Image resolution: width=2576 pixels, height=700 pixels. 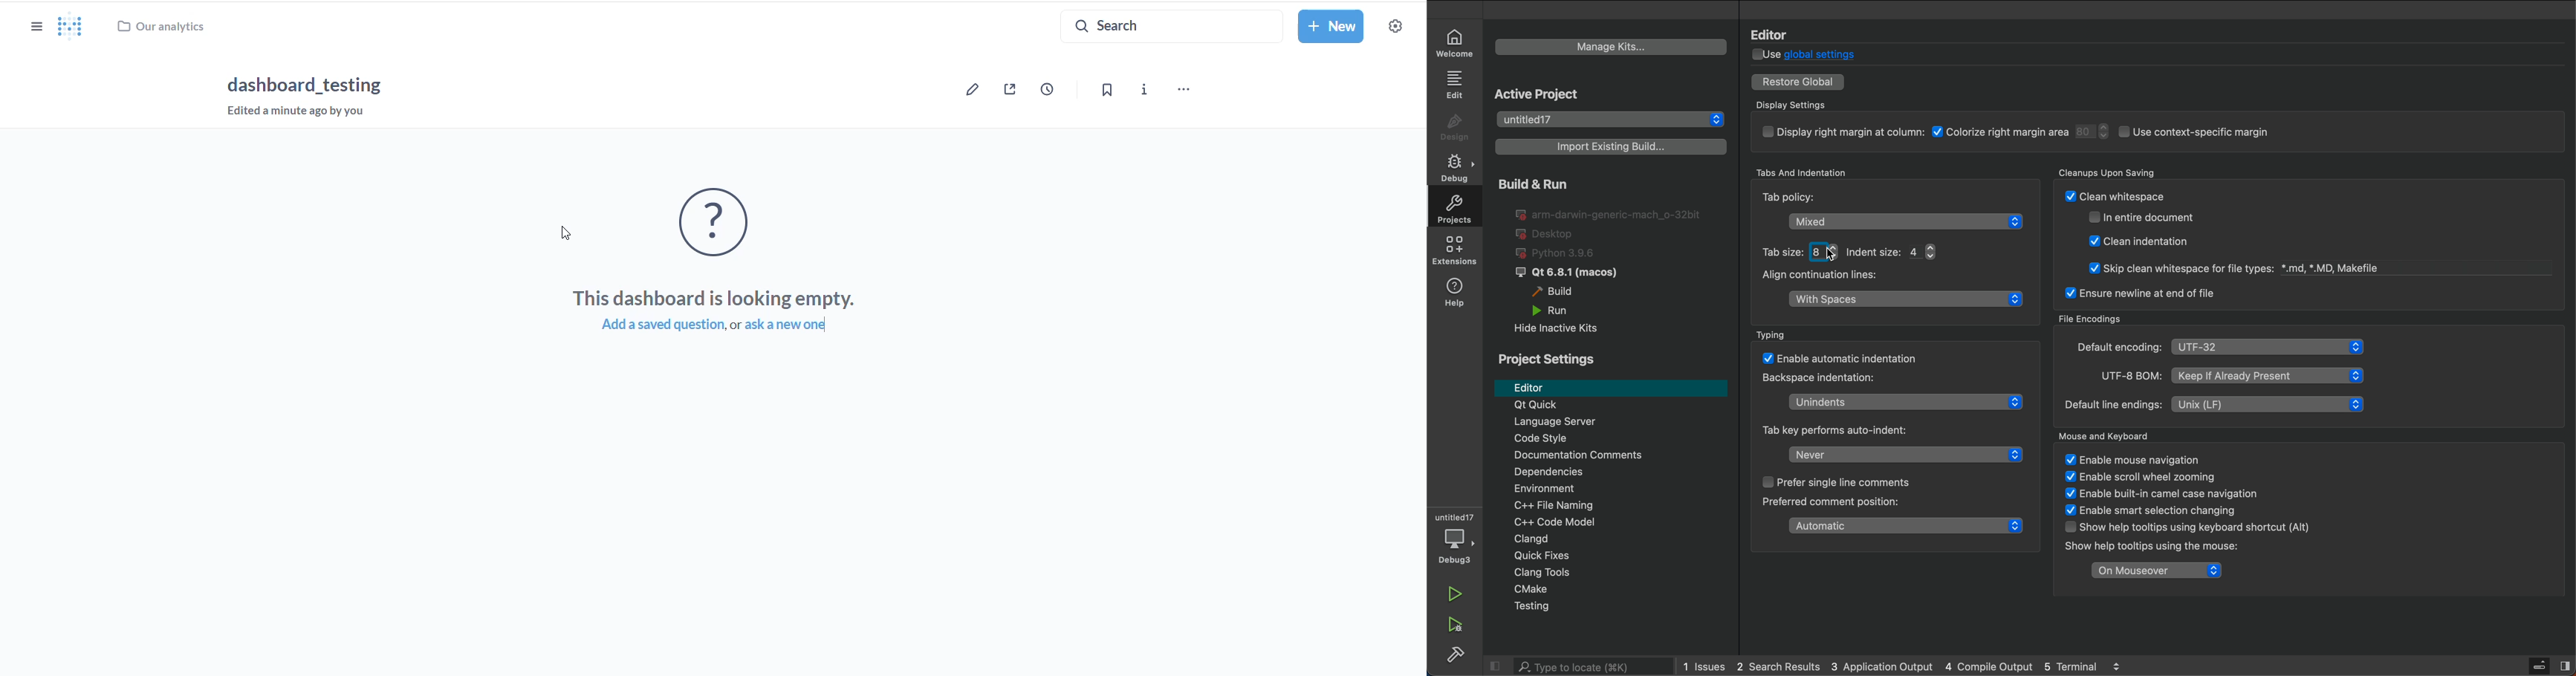 I want to click on global settings, so click(x=1813, y=54).